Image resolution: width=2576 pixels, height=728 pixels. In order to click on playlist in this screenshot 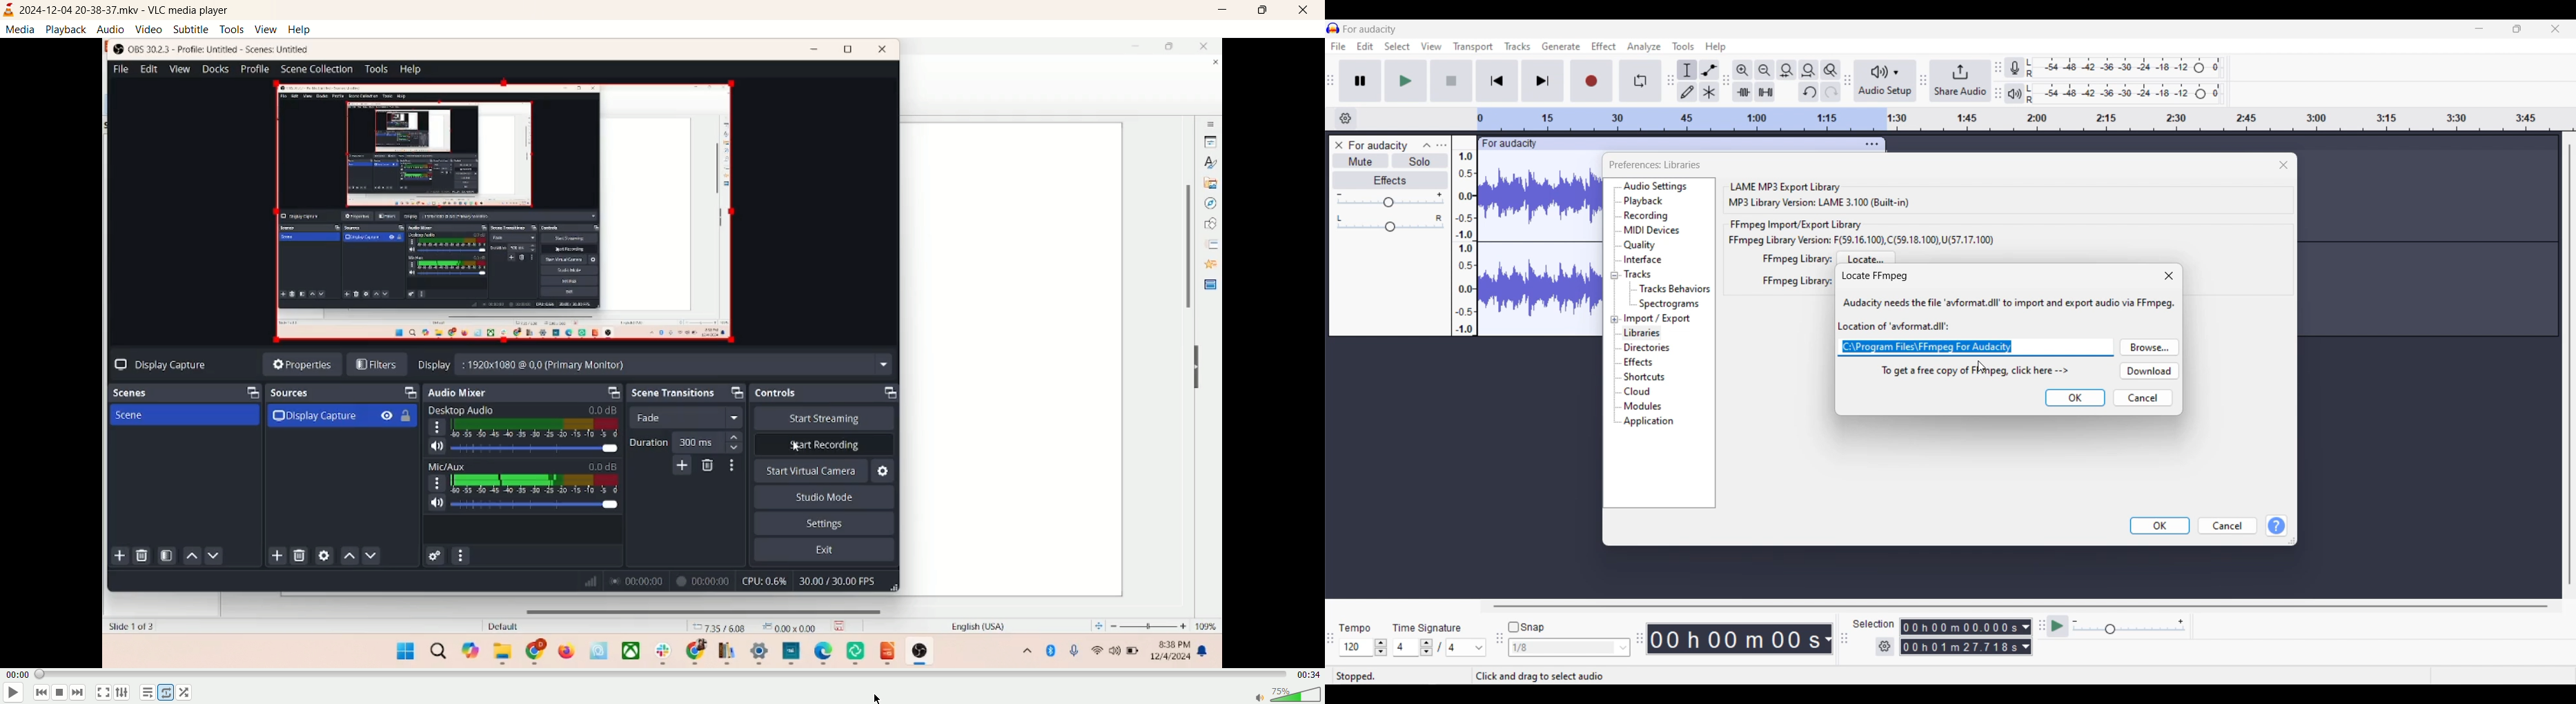, I will do `click(148, 693)`.